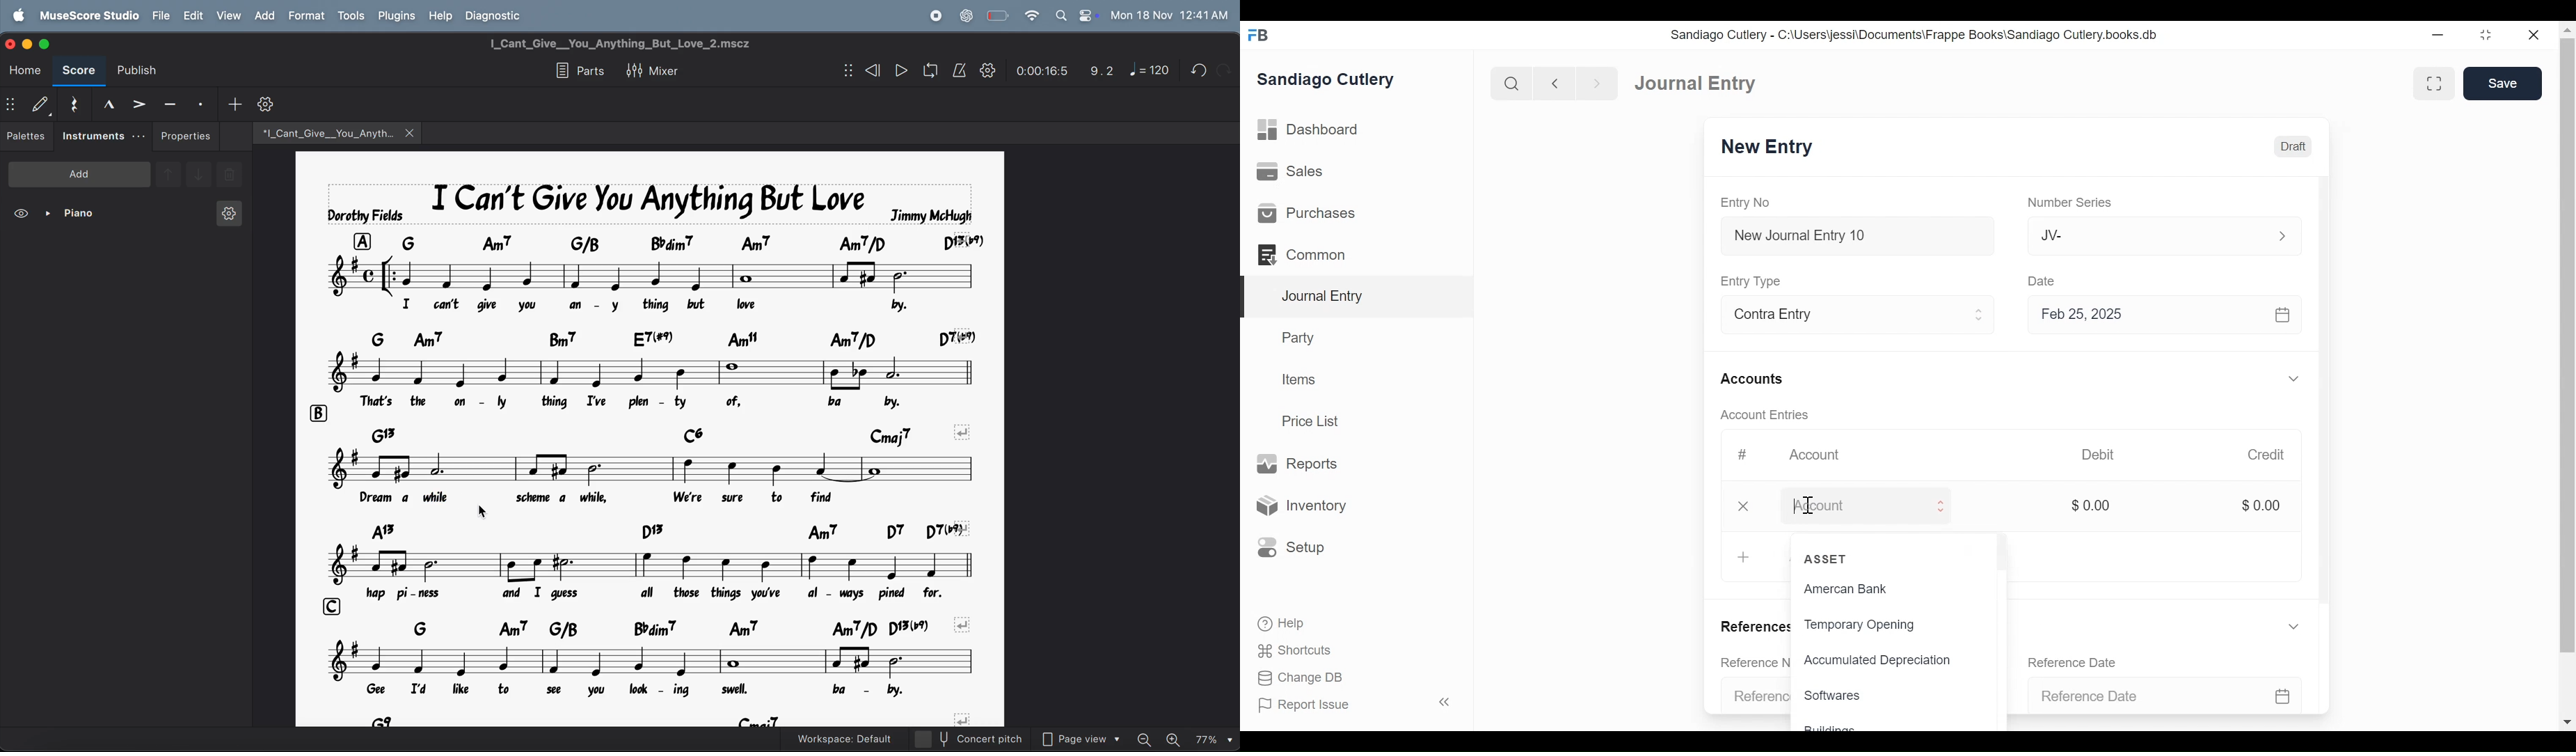 The height and width of the screenshot is (756, 2576). I want to click on Feb 25, 2025, so click(2161, 316).